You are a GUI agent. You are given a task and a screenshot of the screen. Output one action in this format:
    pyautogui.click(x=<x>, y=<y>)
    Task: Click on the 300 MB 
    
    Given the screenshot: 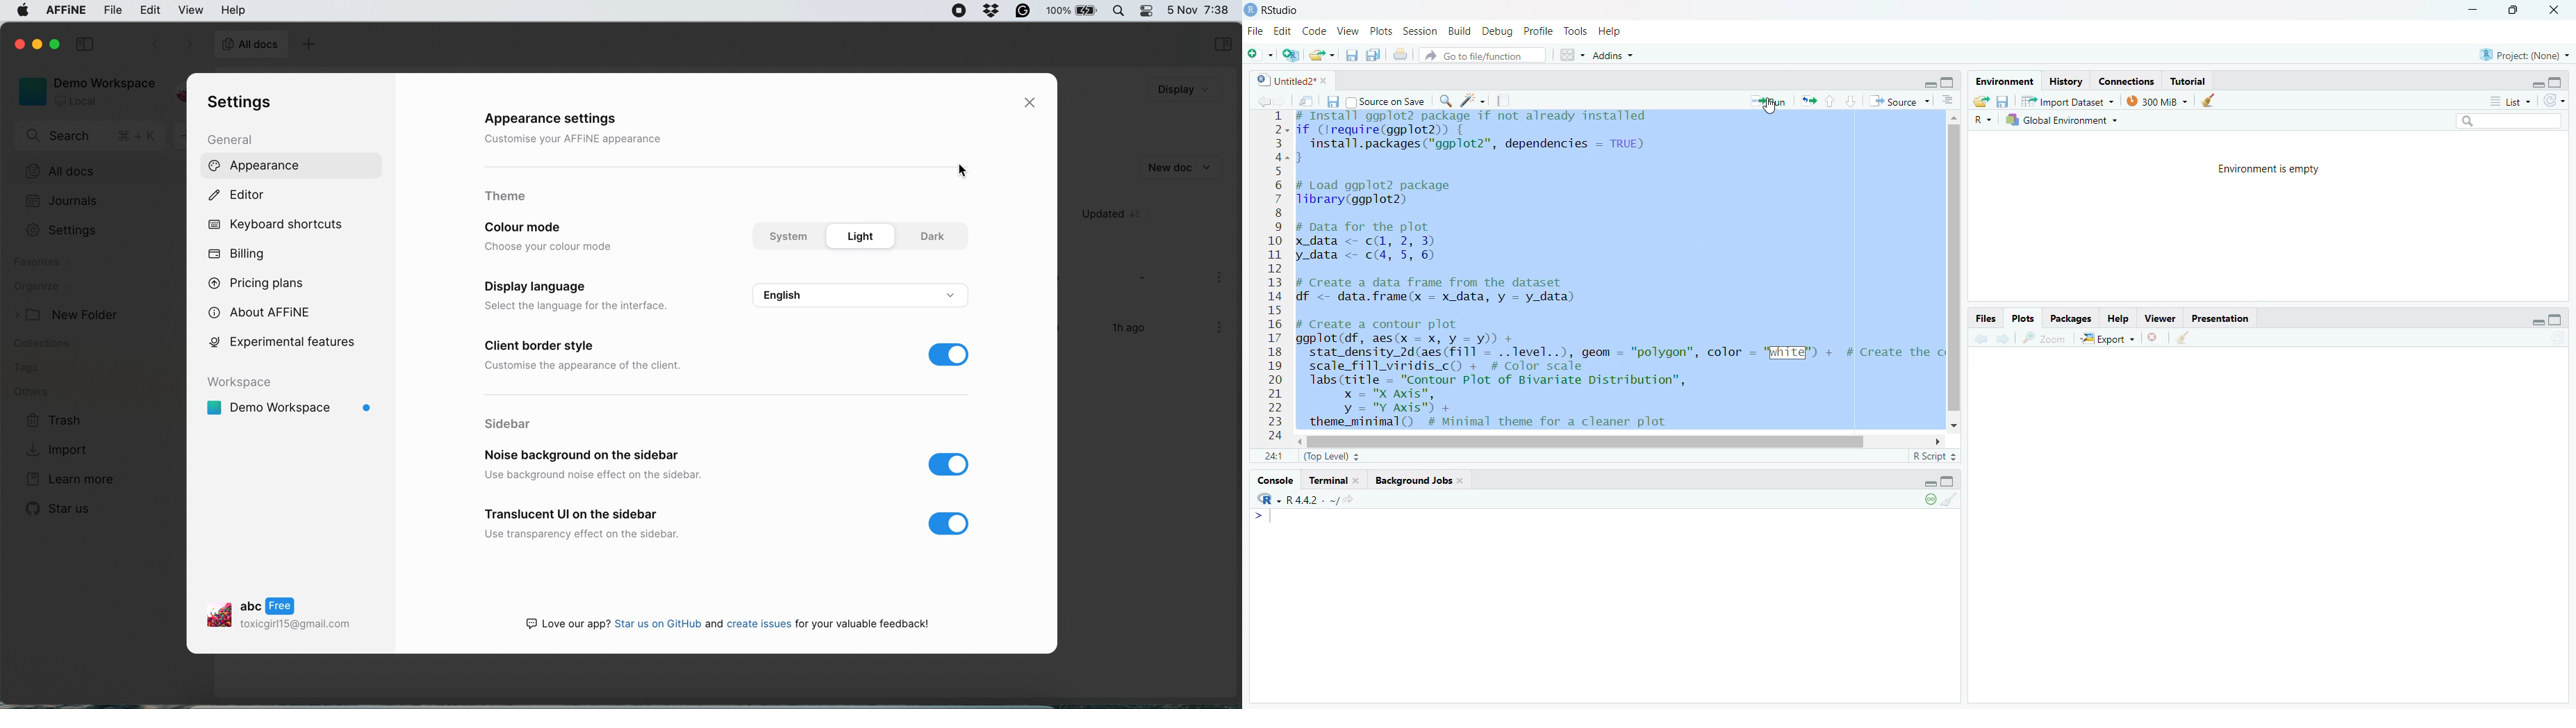 What is the action you would take?
    pyautogui.click(x=2158, y=101)
    